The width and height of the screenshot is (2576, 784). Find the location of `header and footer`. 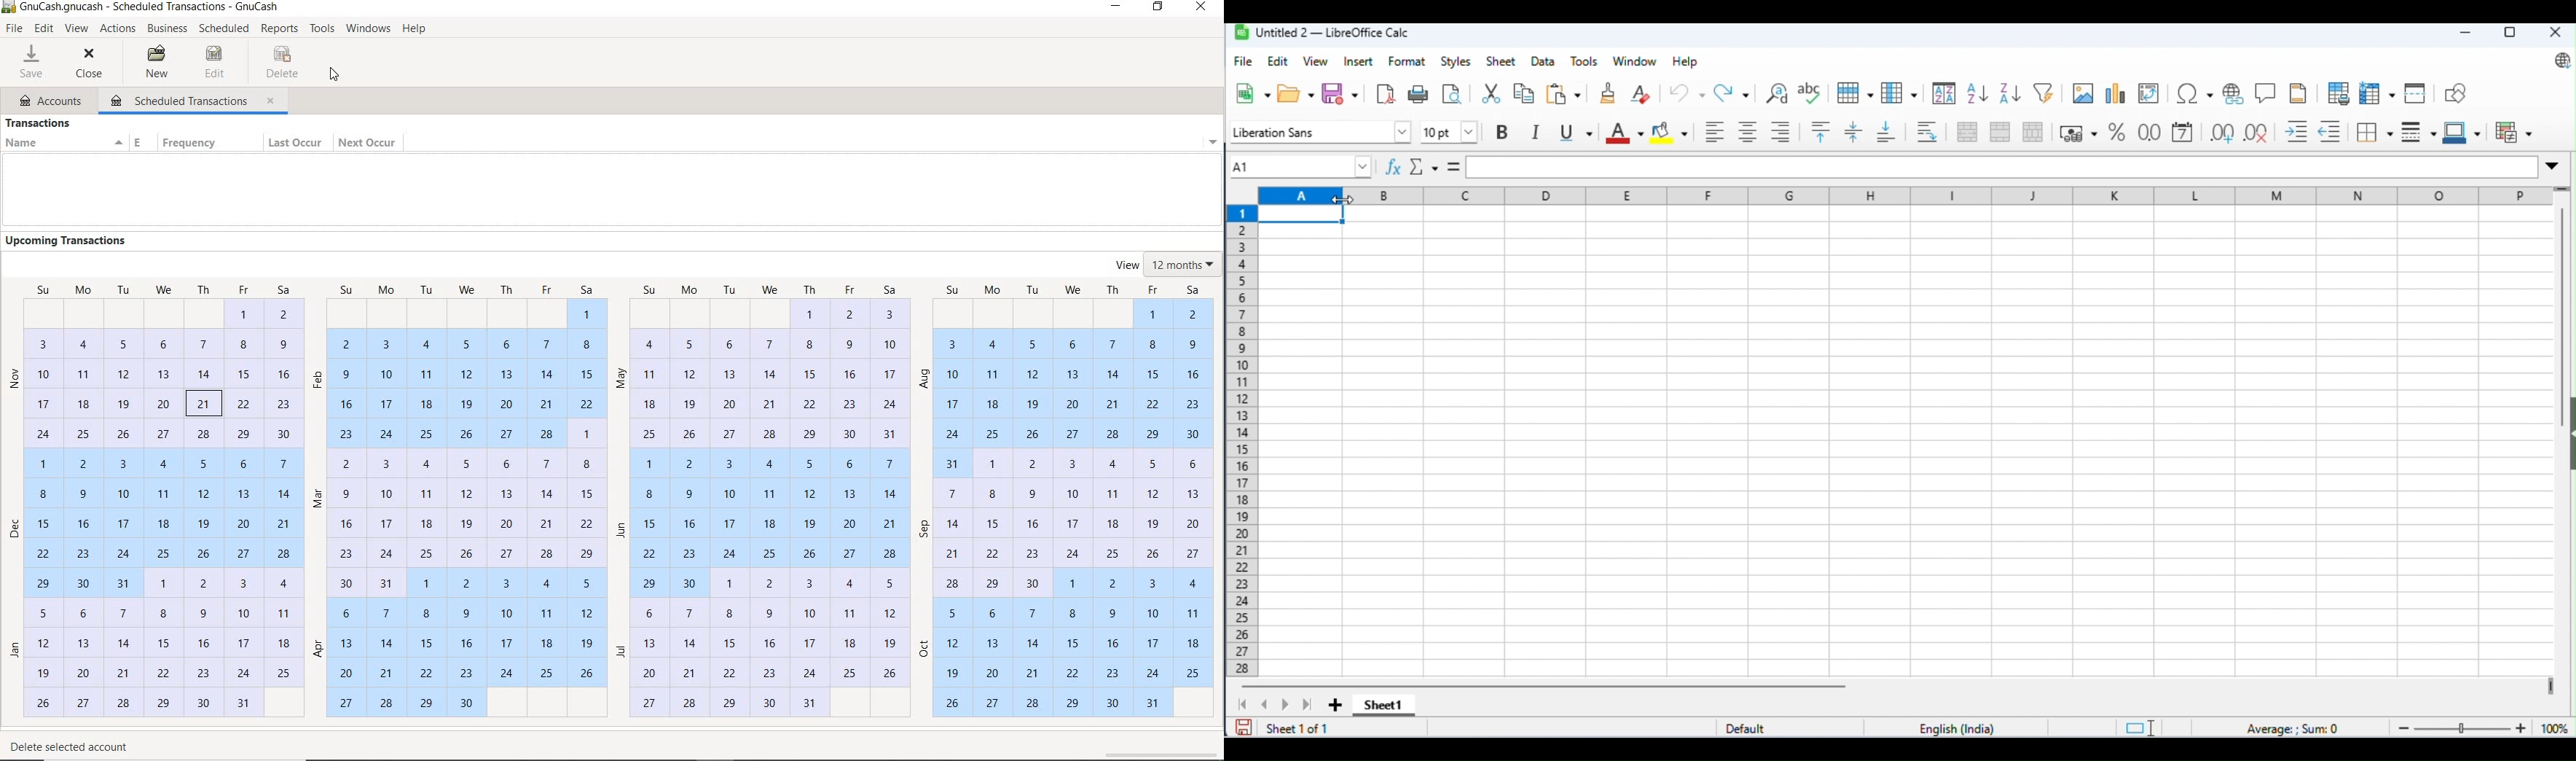

header and footer is located at coordinates (2300, 93).